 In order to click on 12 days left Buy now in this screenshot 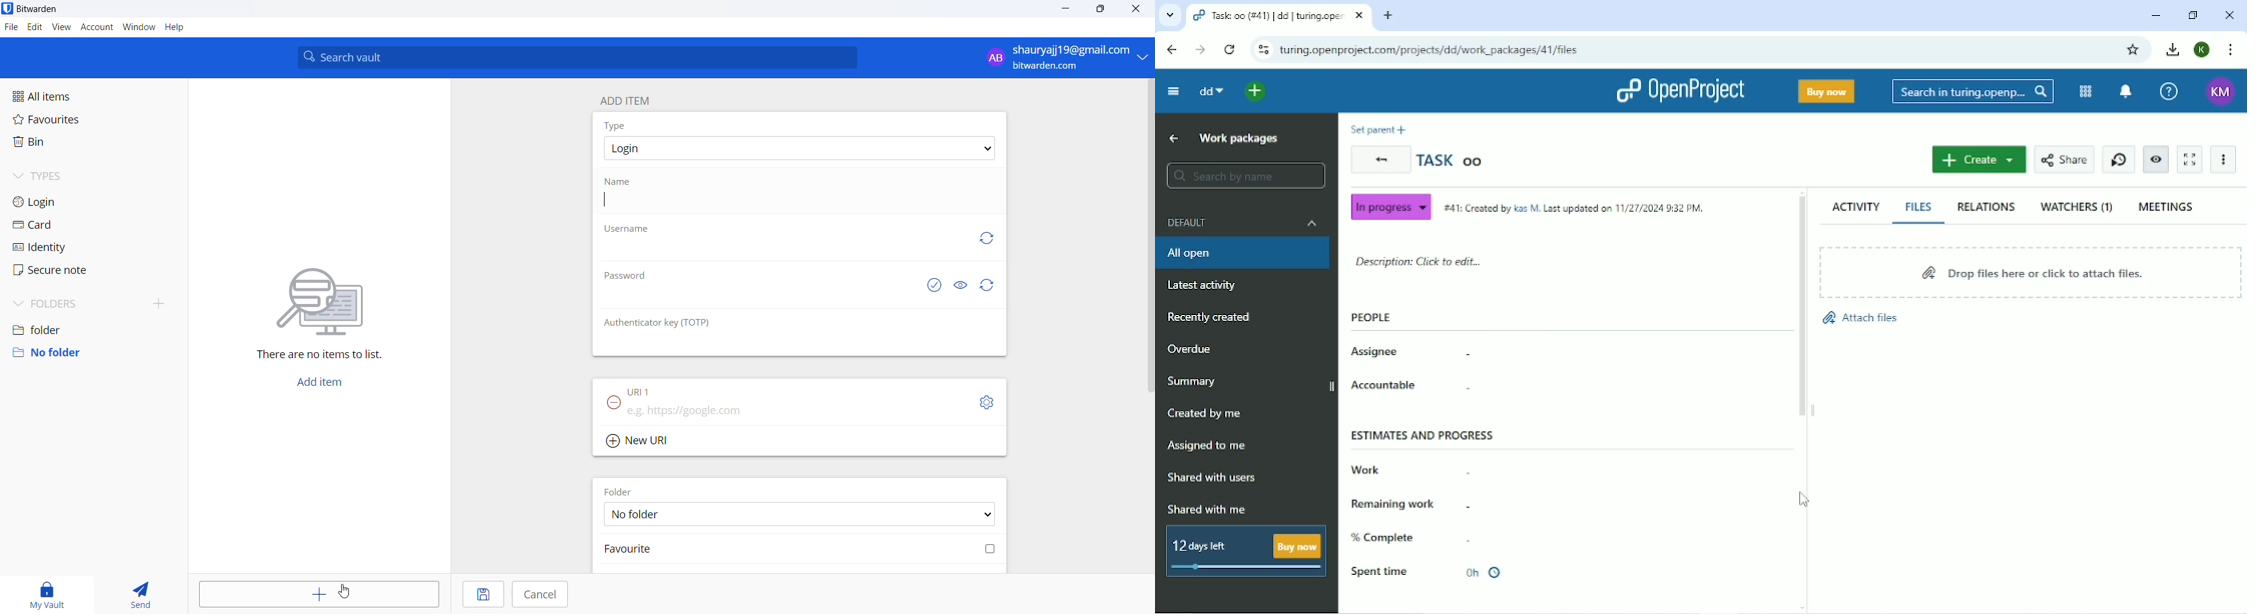, I will do `click(1242, 550)`.